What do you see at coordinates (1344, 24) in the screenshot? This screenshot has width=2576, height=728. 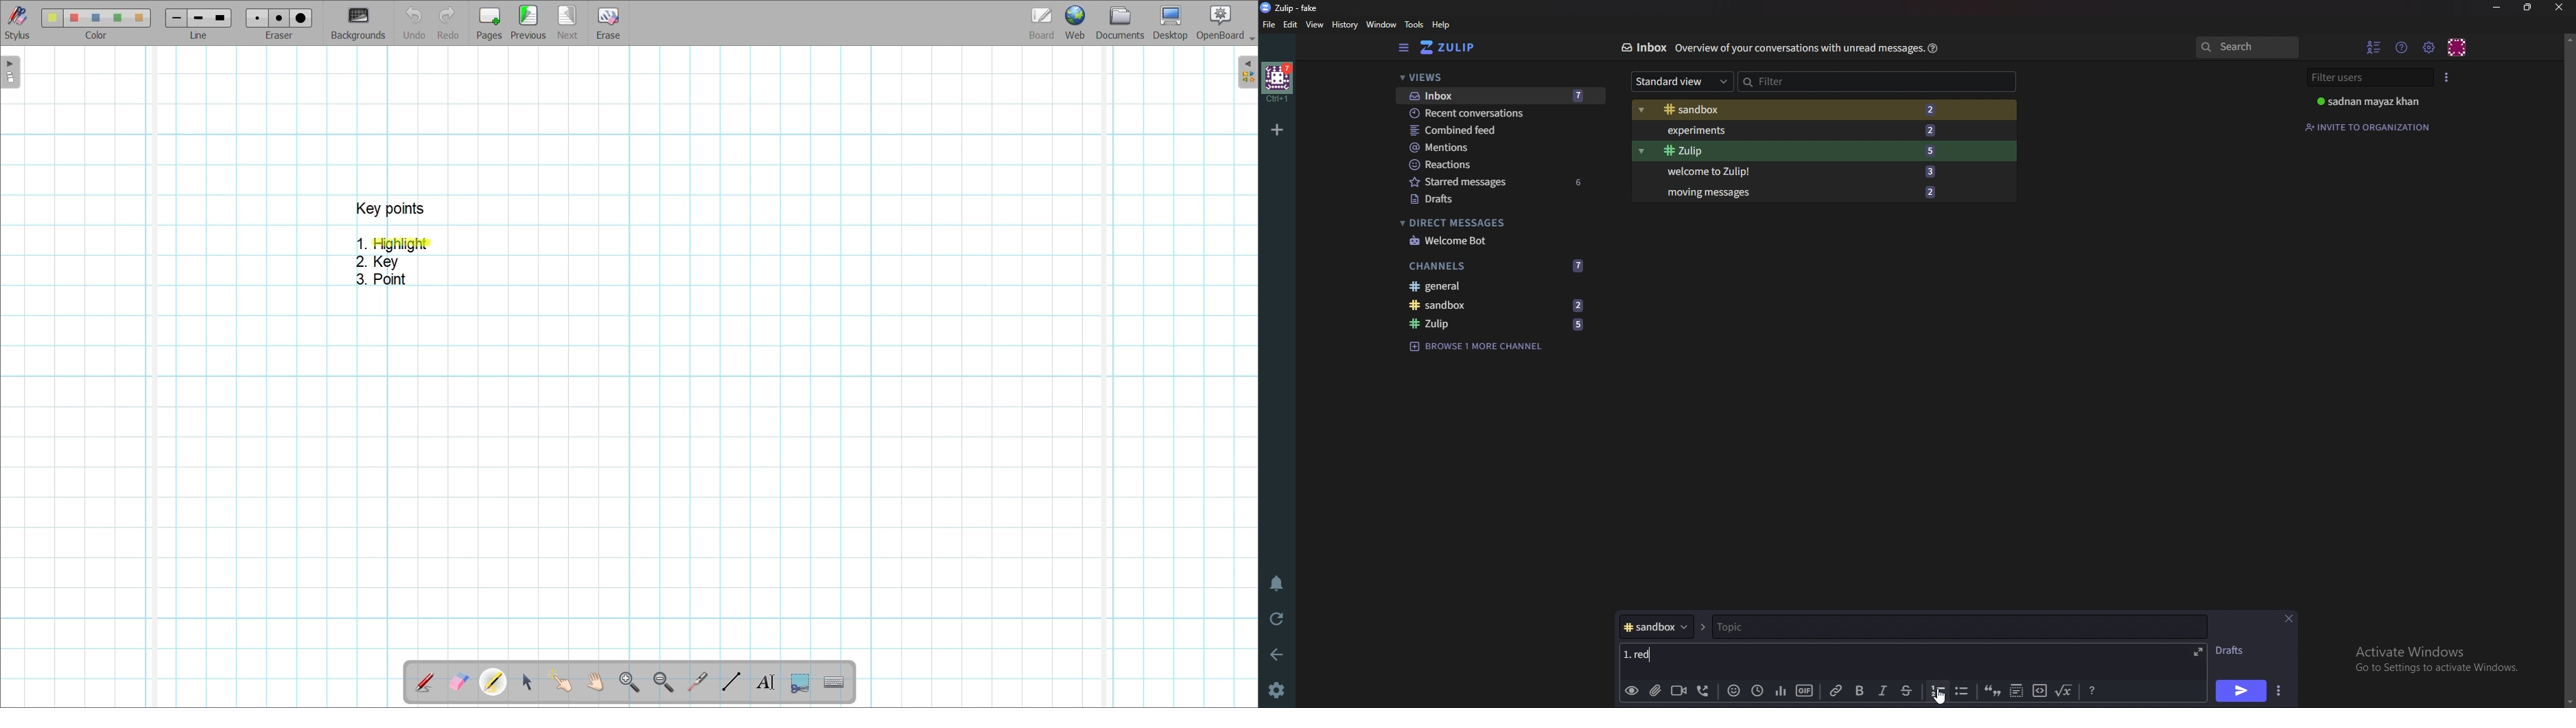 I see `History` at bounding box center [1344, 24].